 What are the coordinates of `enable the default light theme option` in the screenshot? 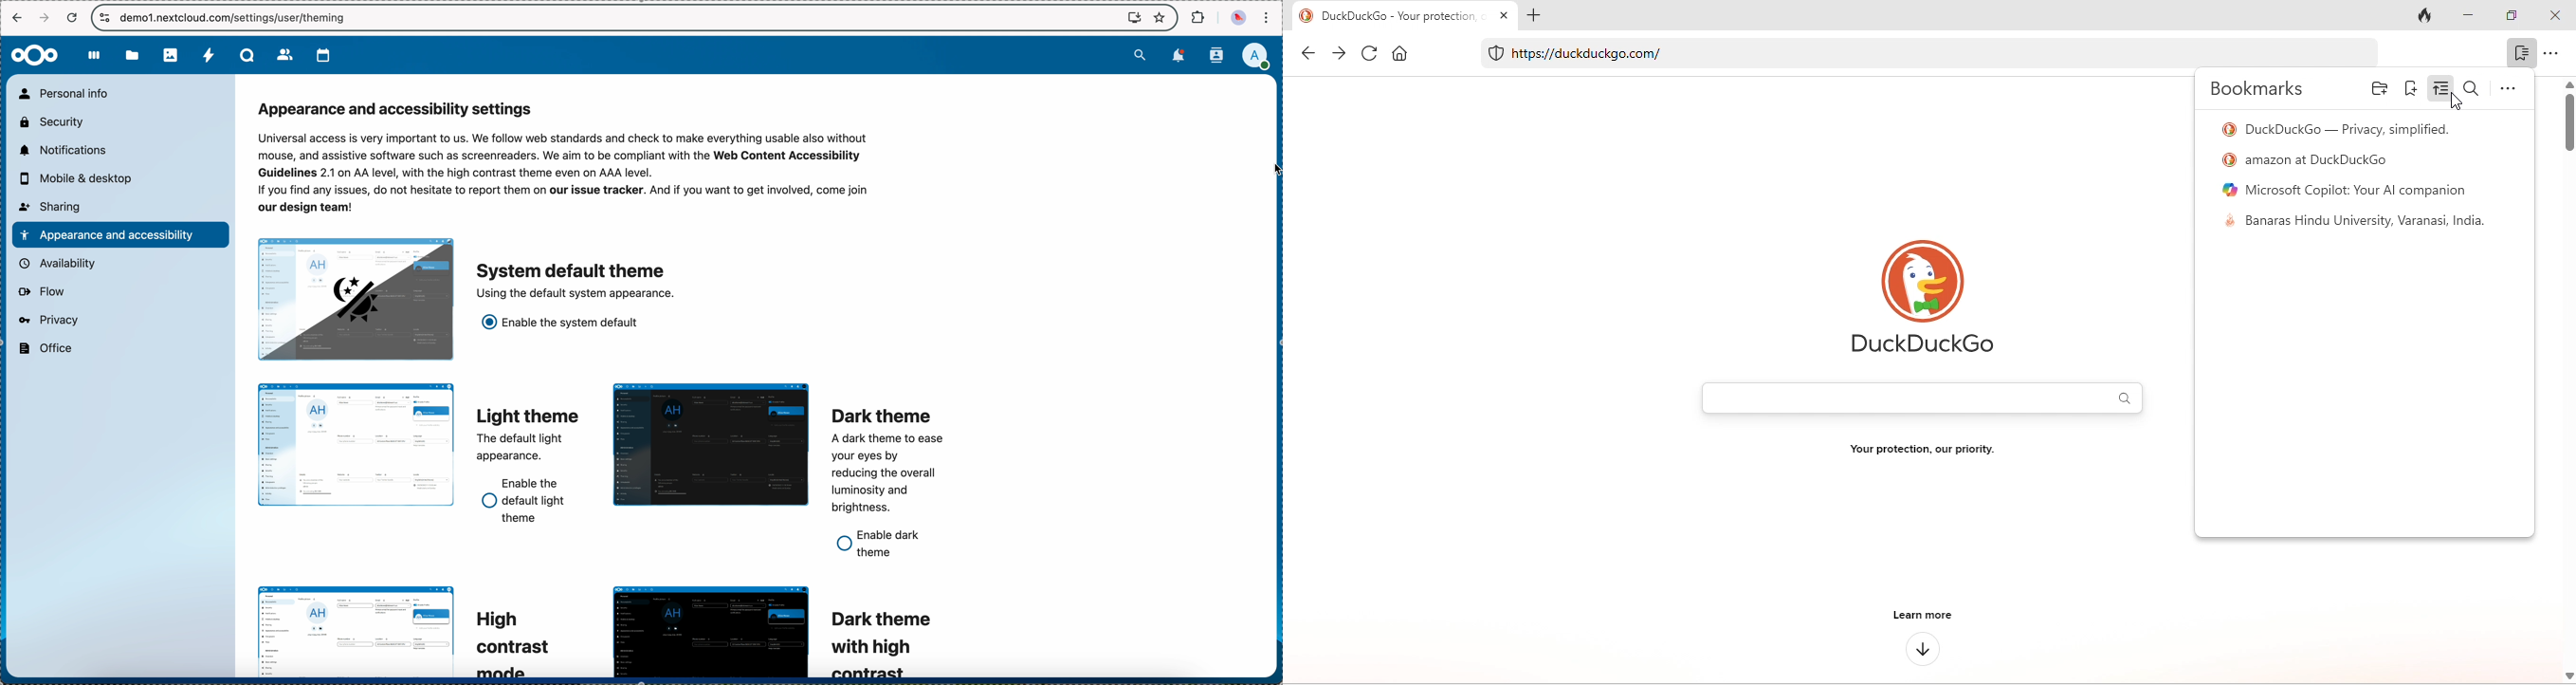 It's located at (525, 500).